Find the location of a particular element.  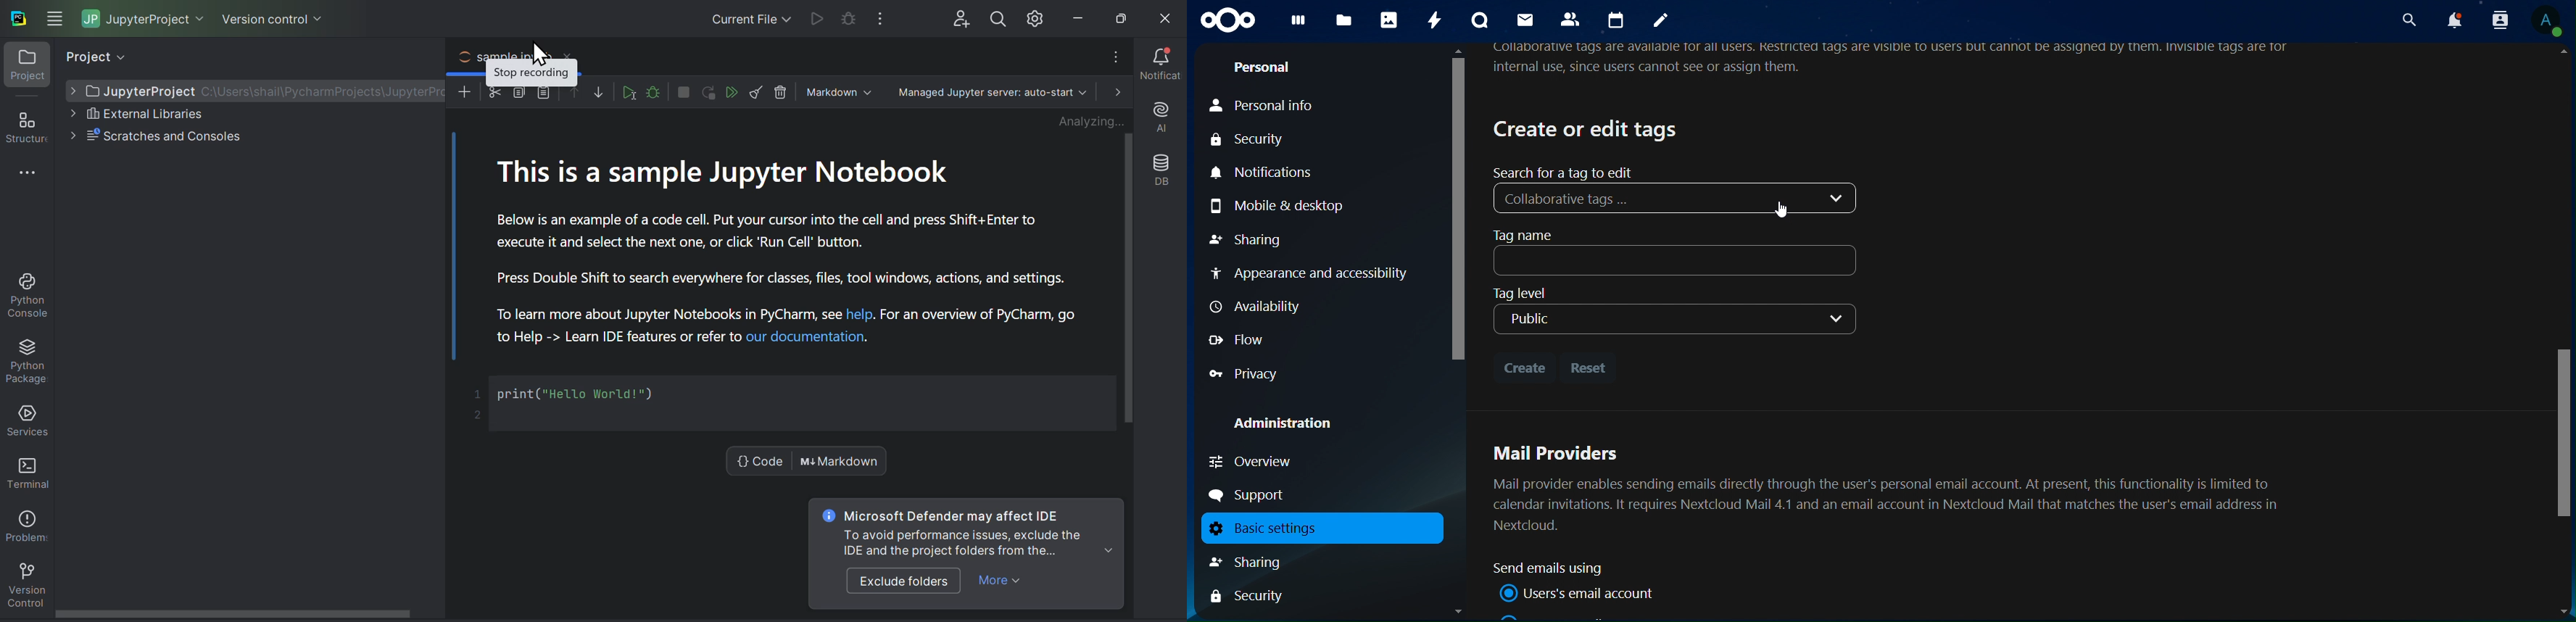

overview is located at coordinates (1252, 461).